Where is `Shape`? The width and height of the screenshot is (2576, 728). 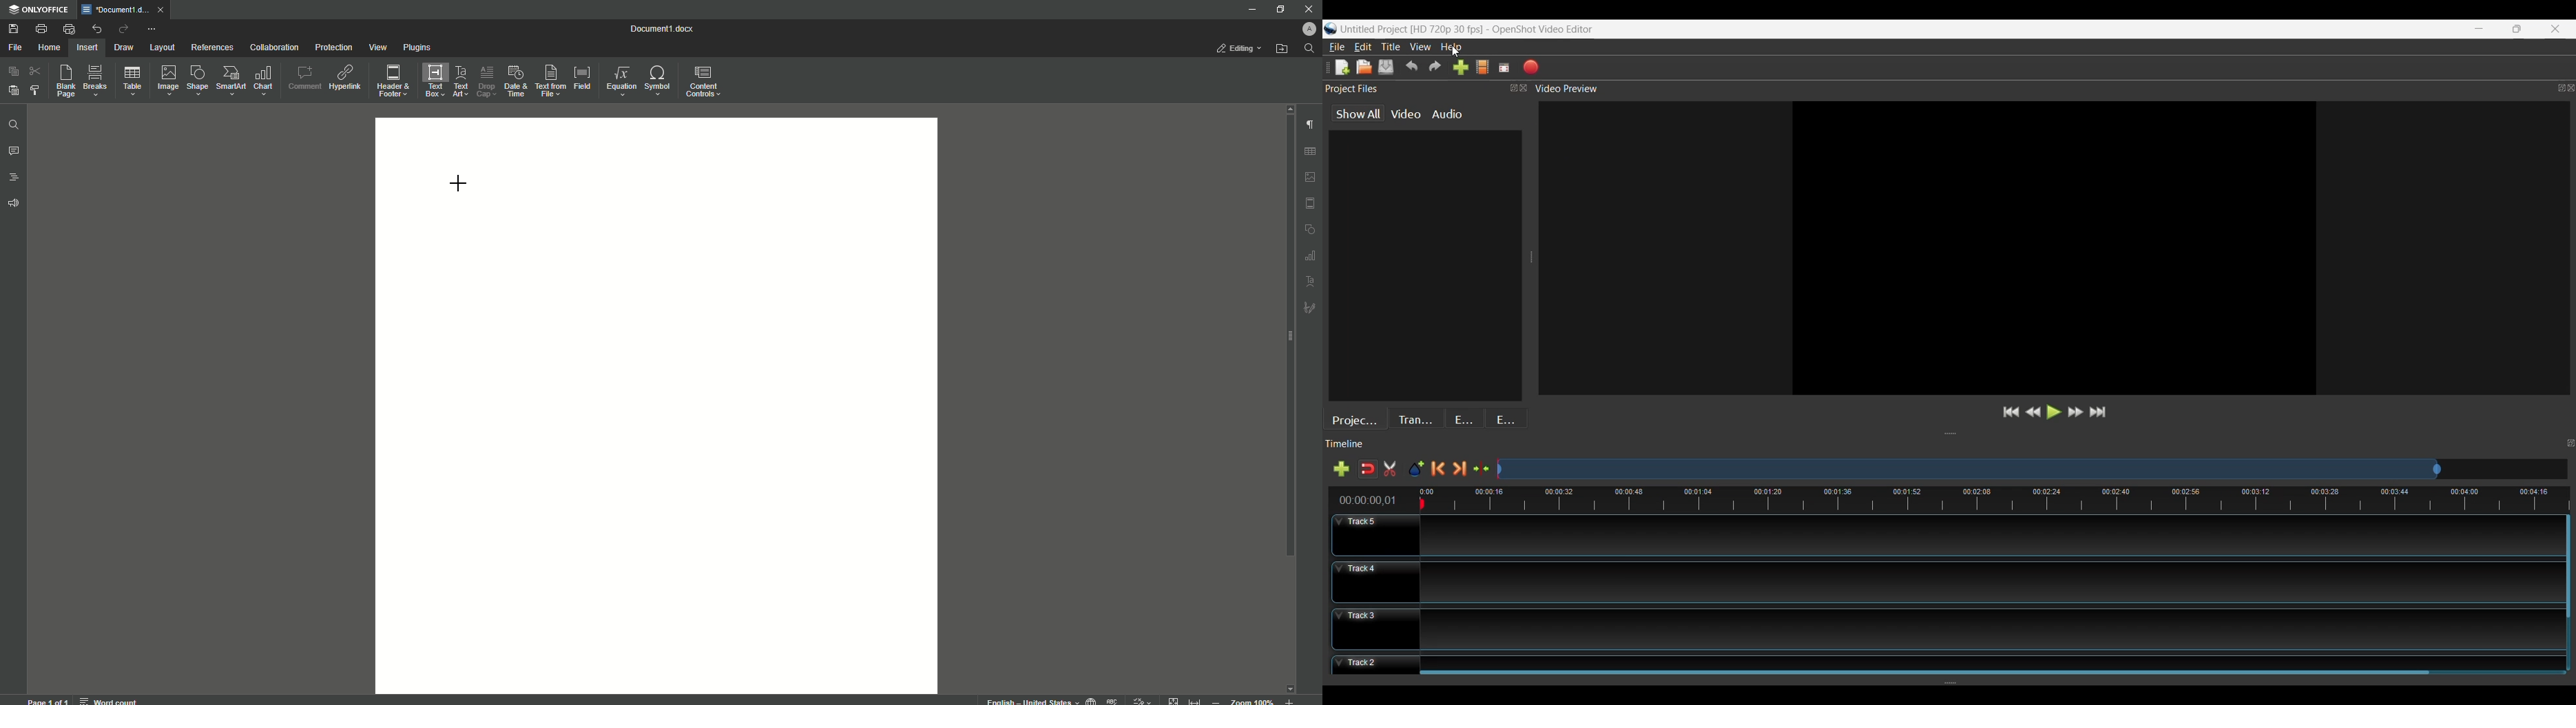 Shape is located at coordinates (196, 80).